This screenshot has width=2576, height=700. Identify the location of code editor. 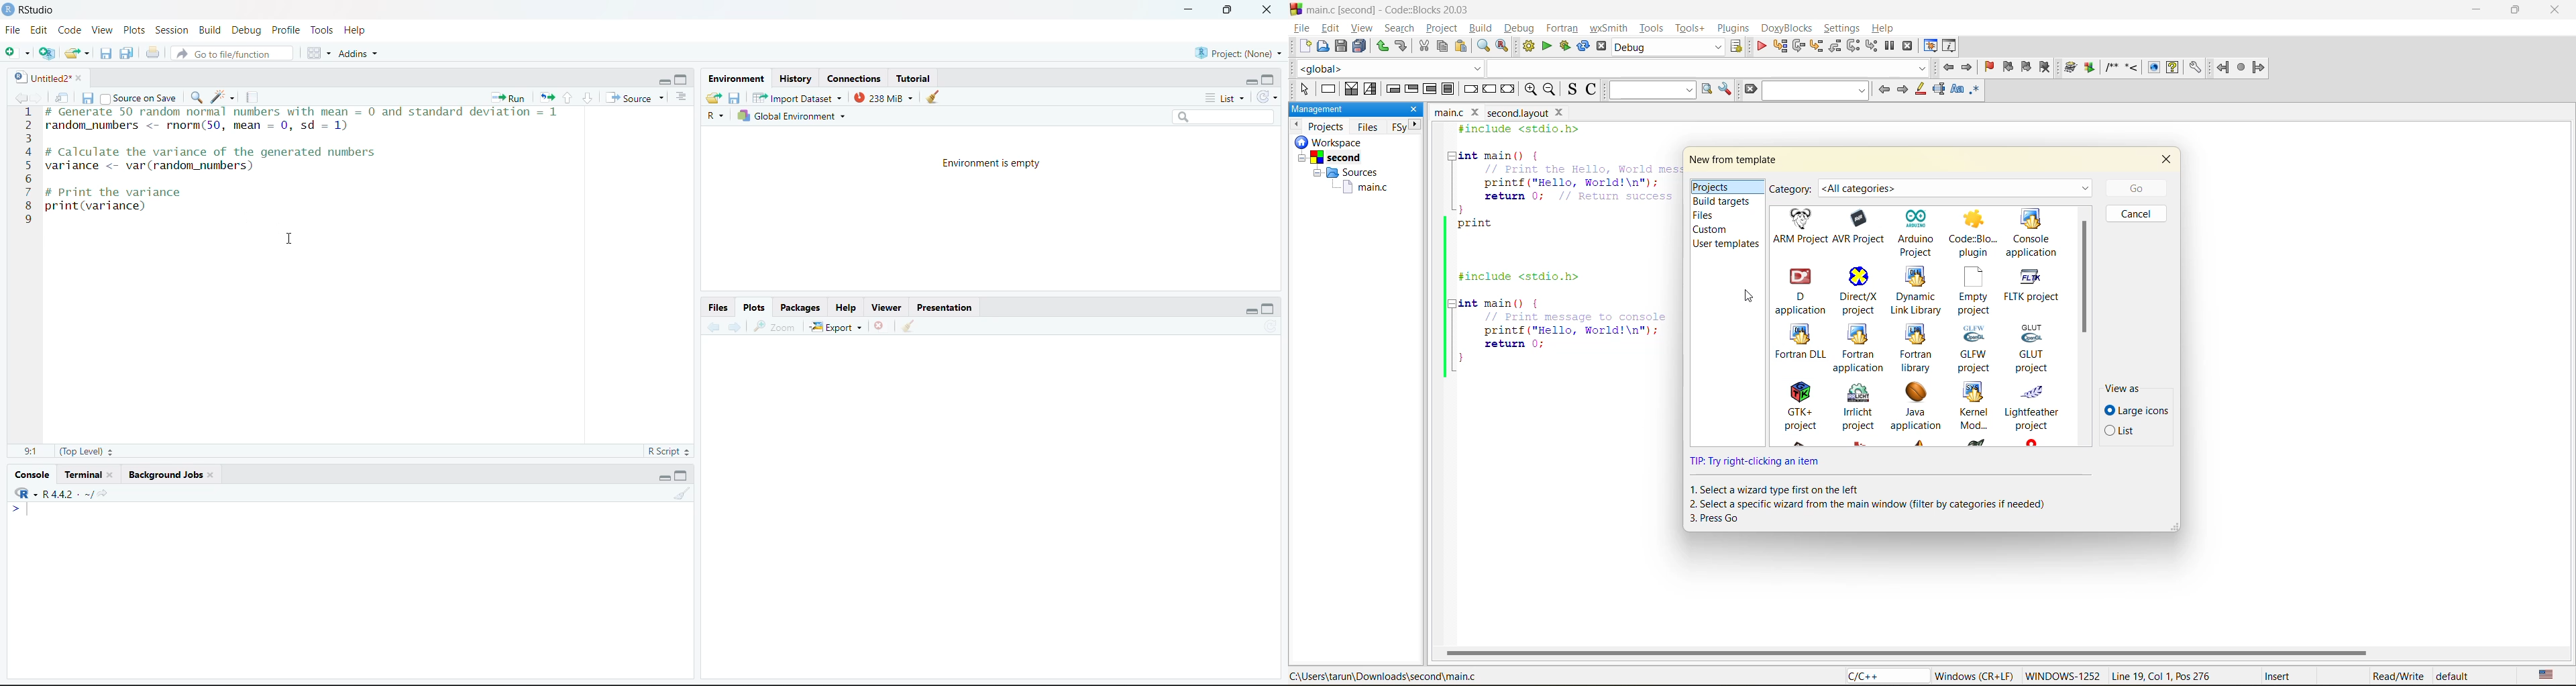
(1554, 251).